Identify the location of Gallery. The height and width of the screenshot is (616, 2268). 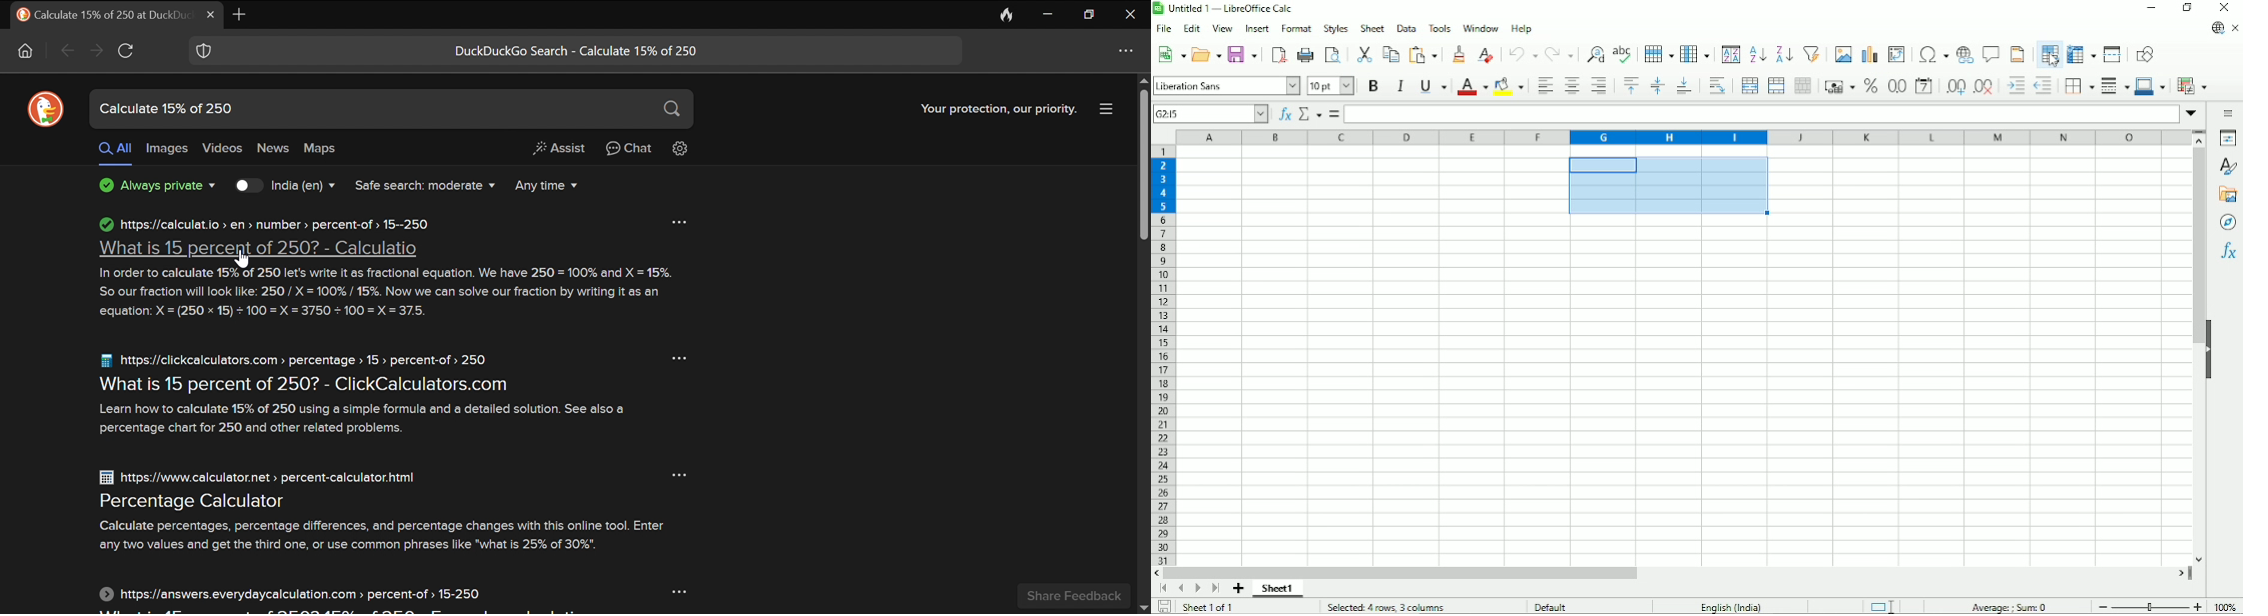
(2228, 195).